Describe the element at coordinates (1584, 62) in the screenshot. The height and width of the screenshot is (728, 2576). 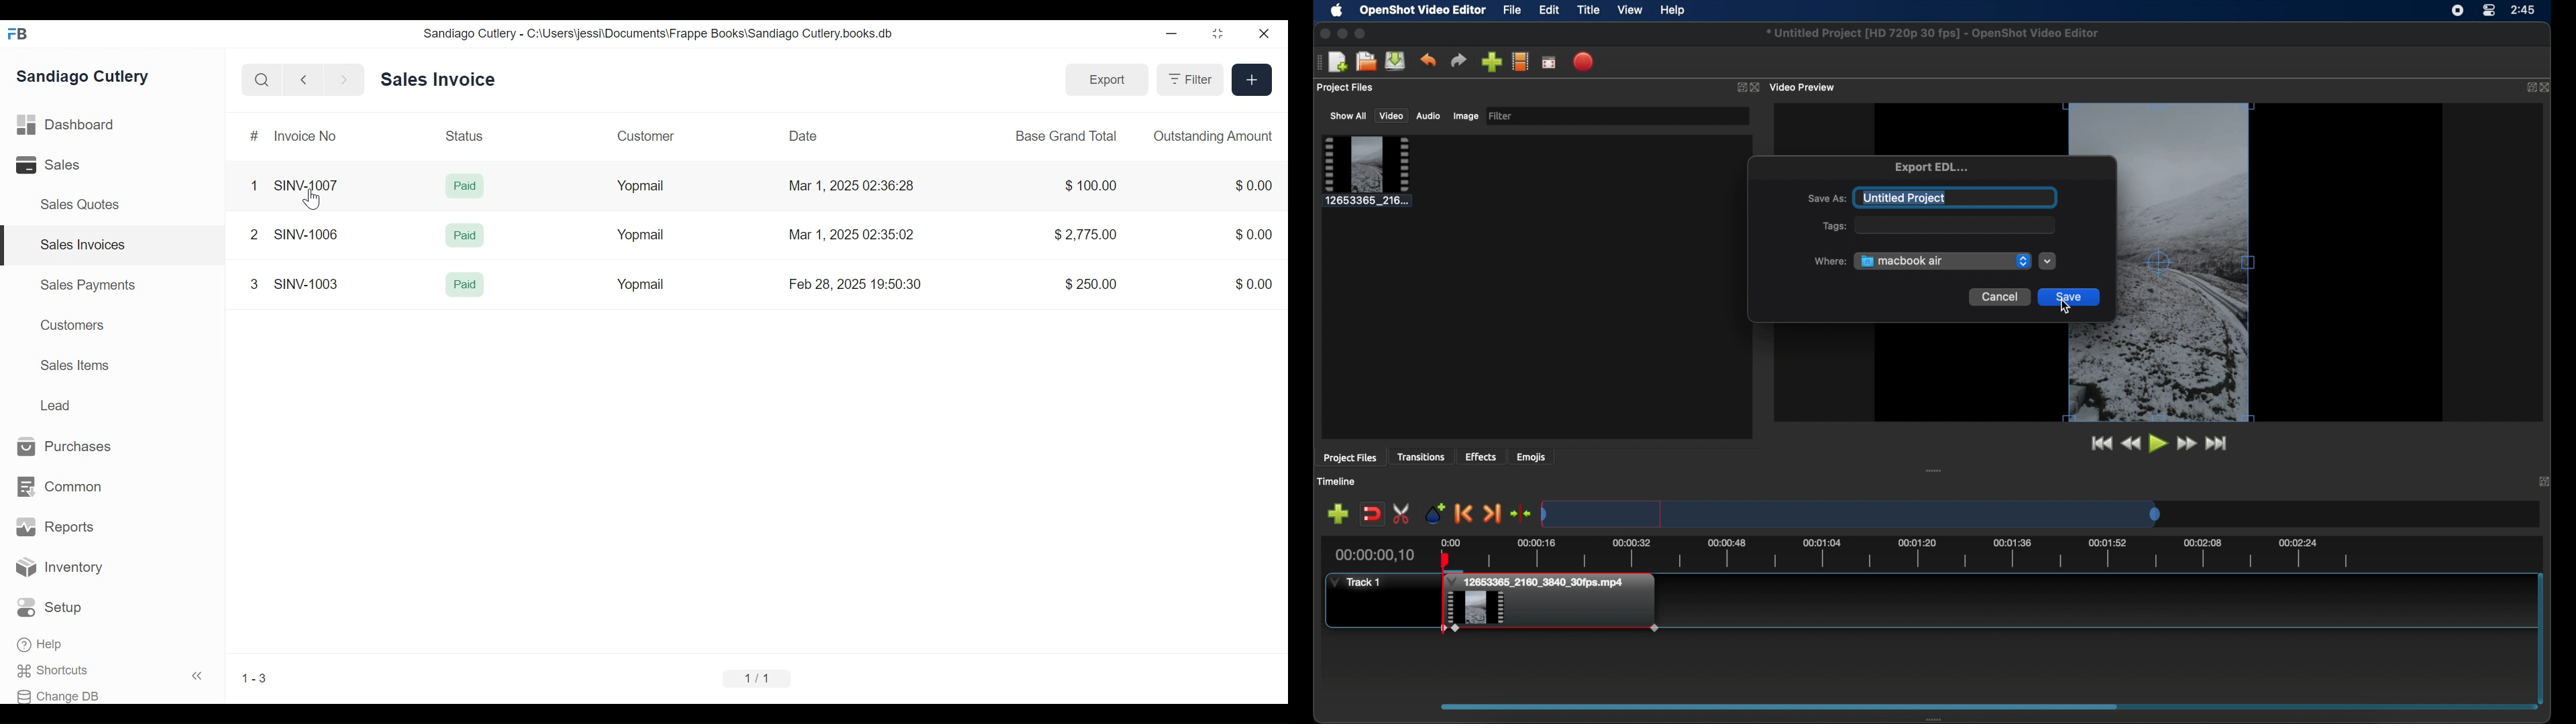
I see `export video` at that location.